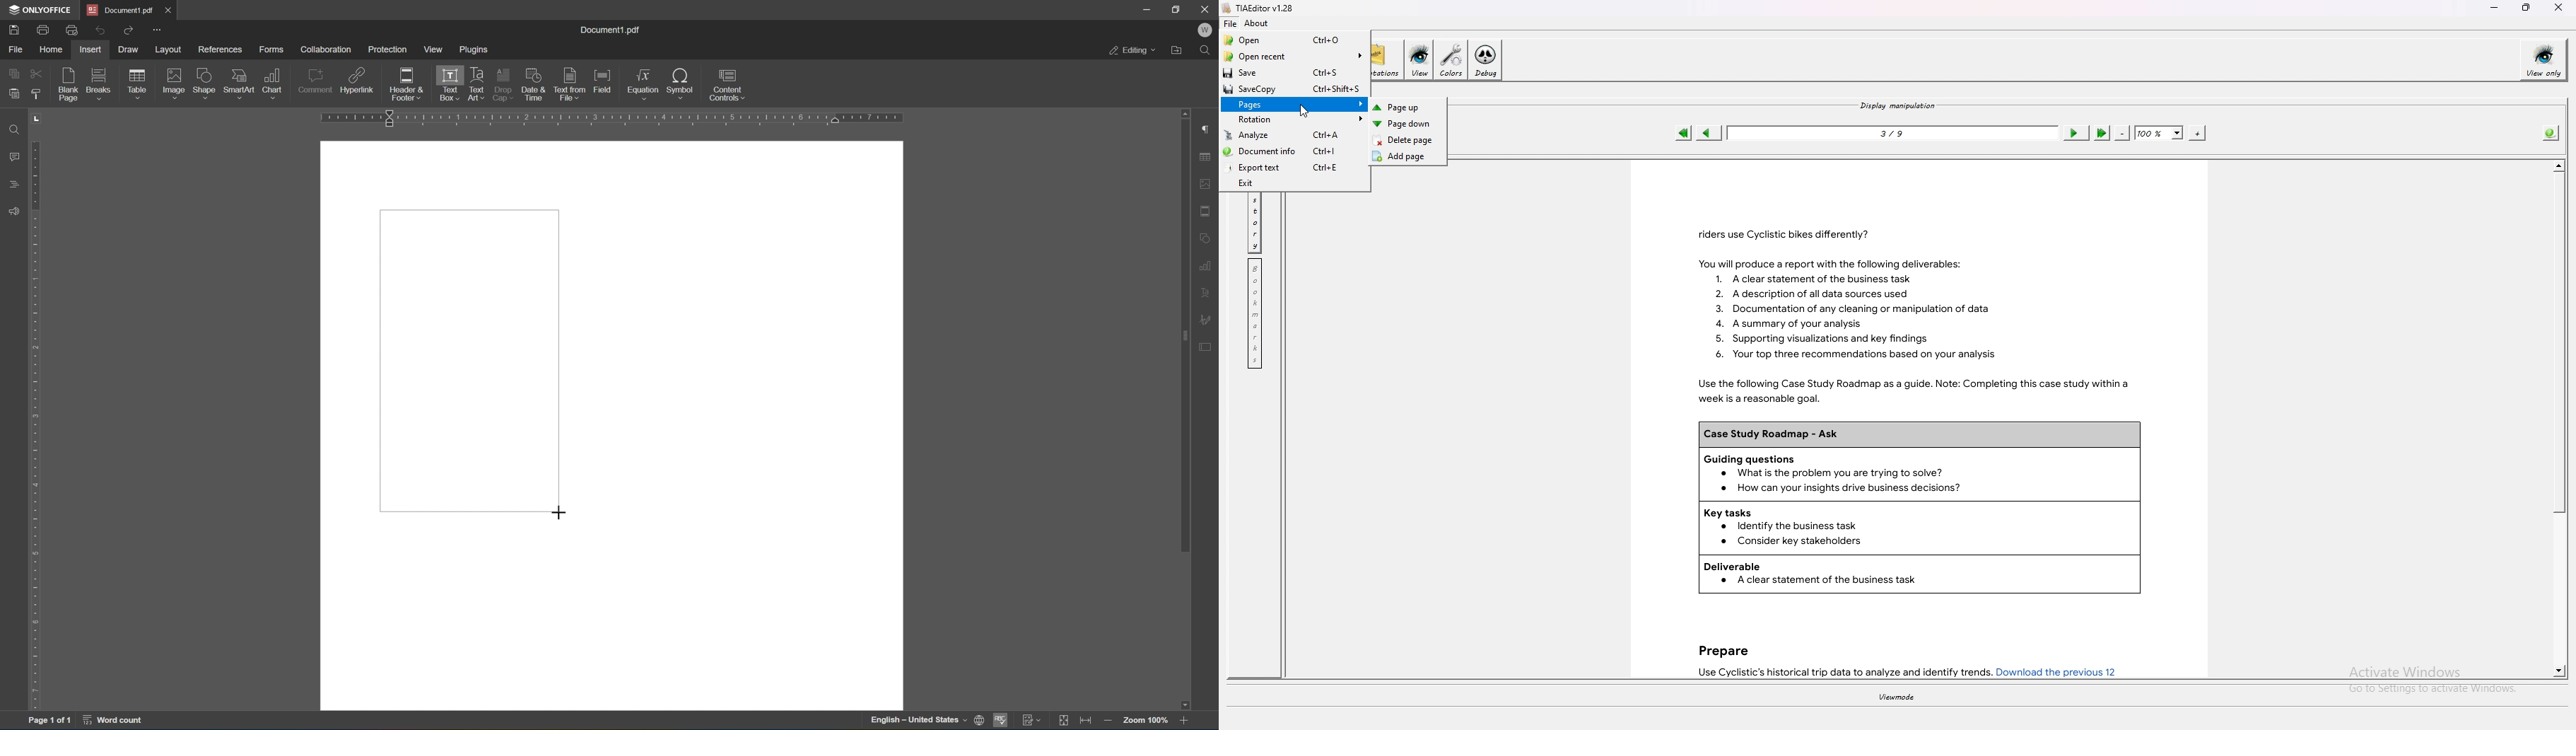 The height and width of the screenshot is (756, 2576). I want to click on copy, so click(14, 73).